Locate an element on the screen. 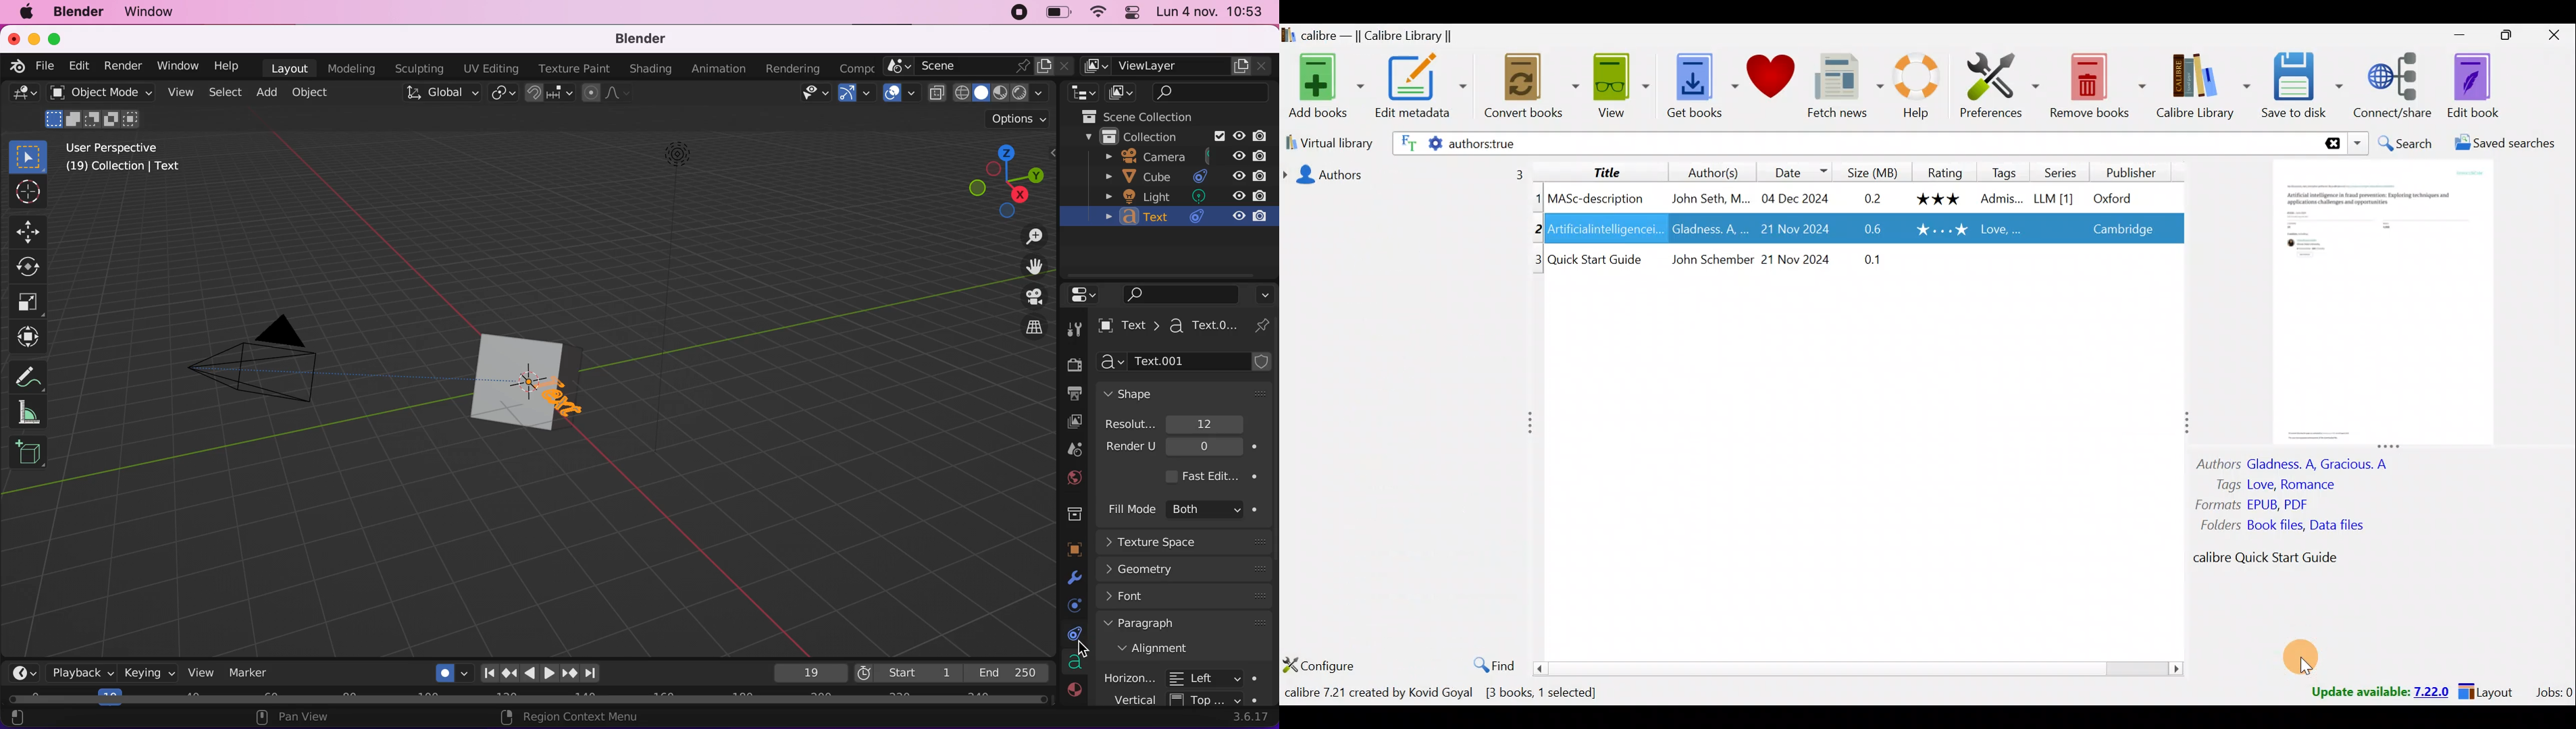 This screenshot has width=2576, height=756. keying is located at coordinates (149, 673).